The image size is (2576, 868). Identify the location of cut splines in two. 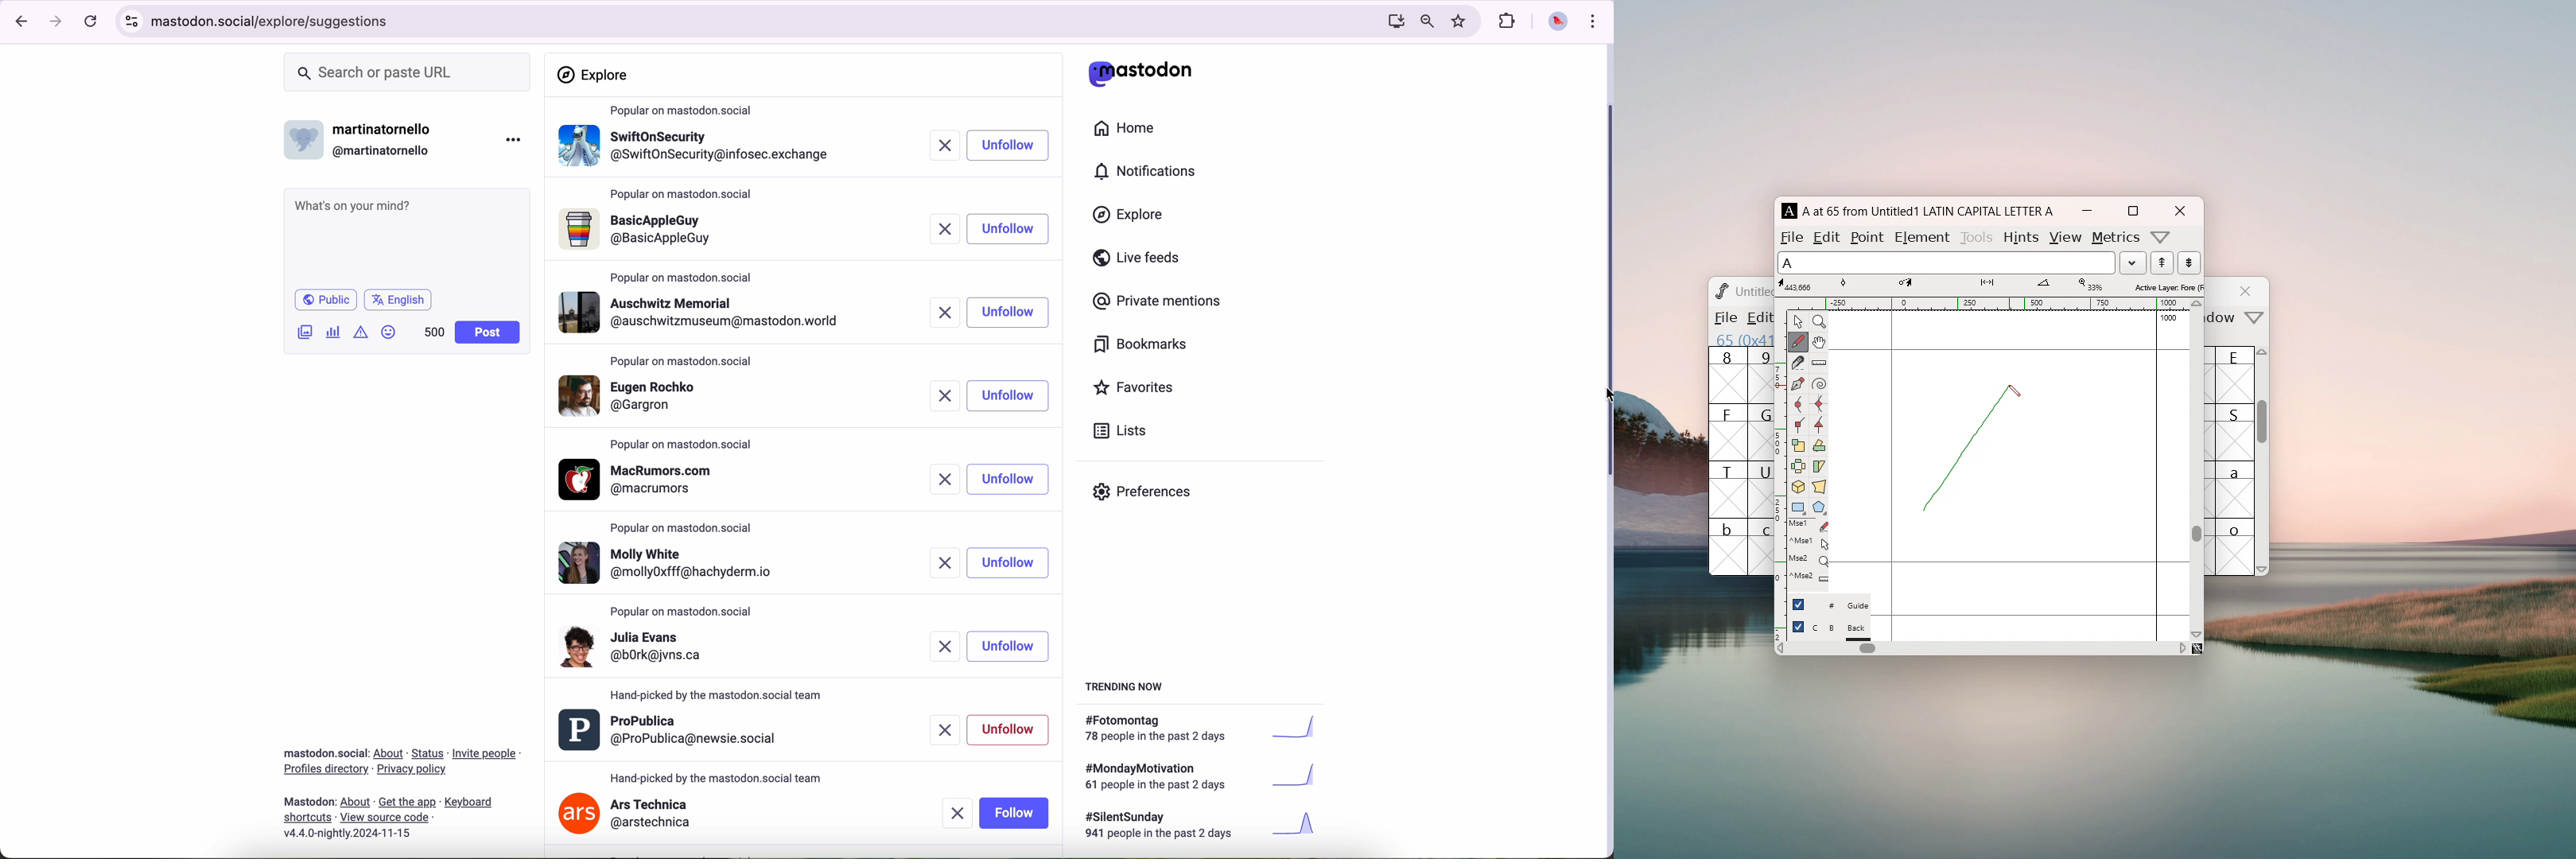
(1798, 364).